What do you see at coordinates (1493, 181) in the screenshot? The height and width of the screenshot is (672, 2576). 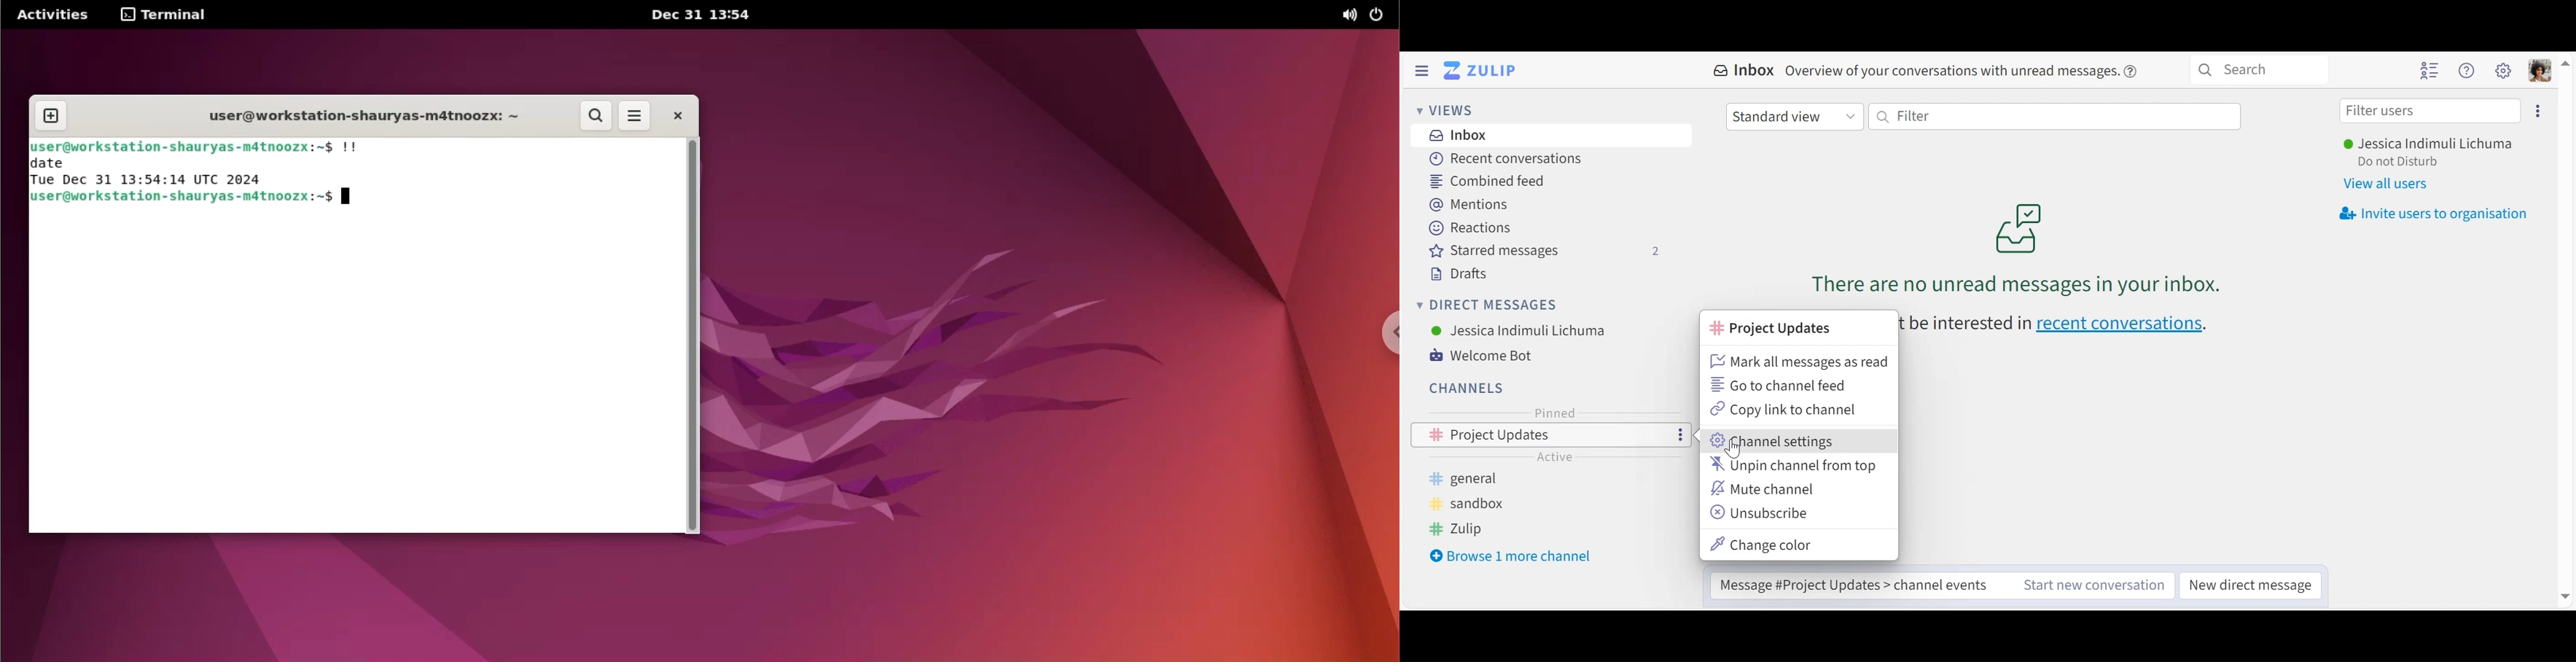 I see `Combined feed` at bounding box center [1493, 181].